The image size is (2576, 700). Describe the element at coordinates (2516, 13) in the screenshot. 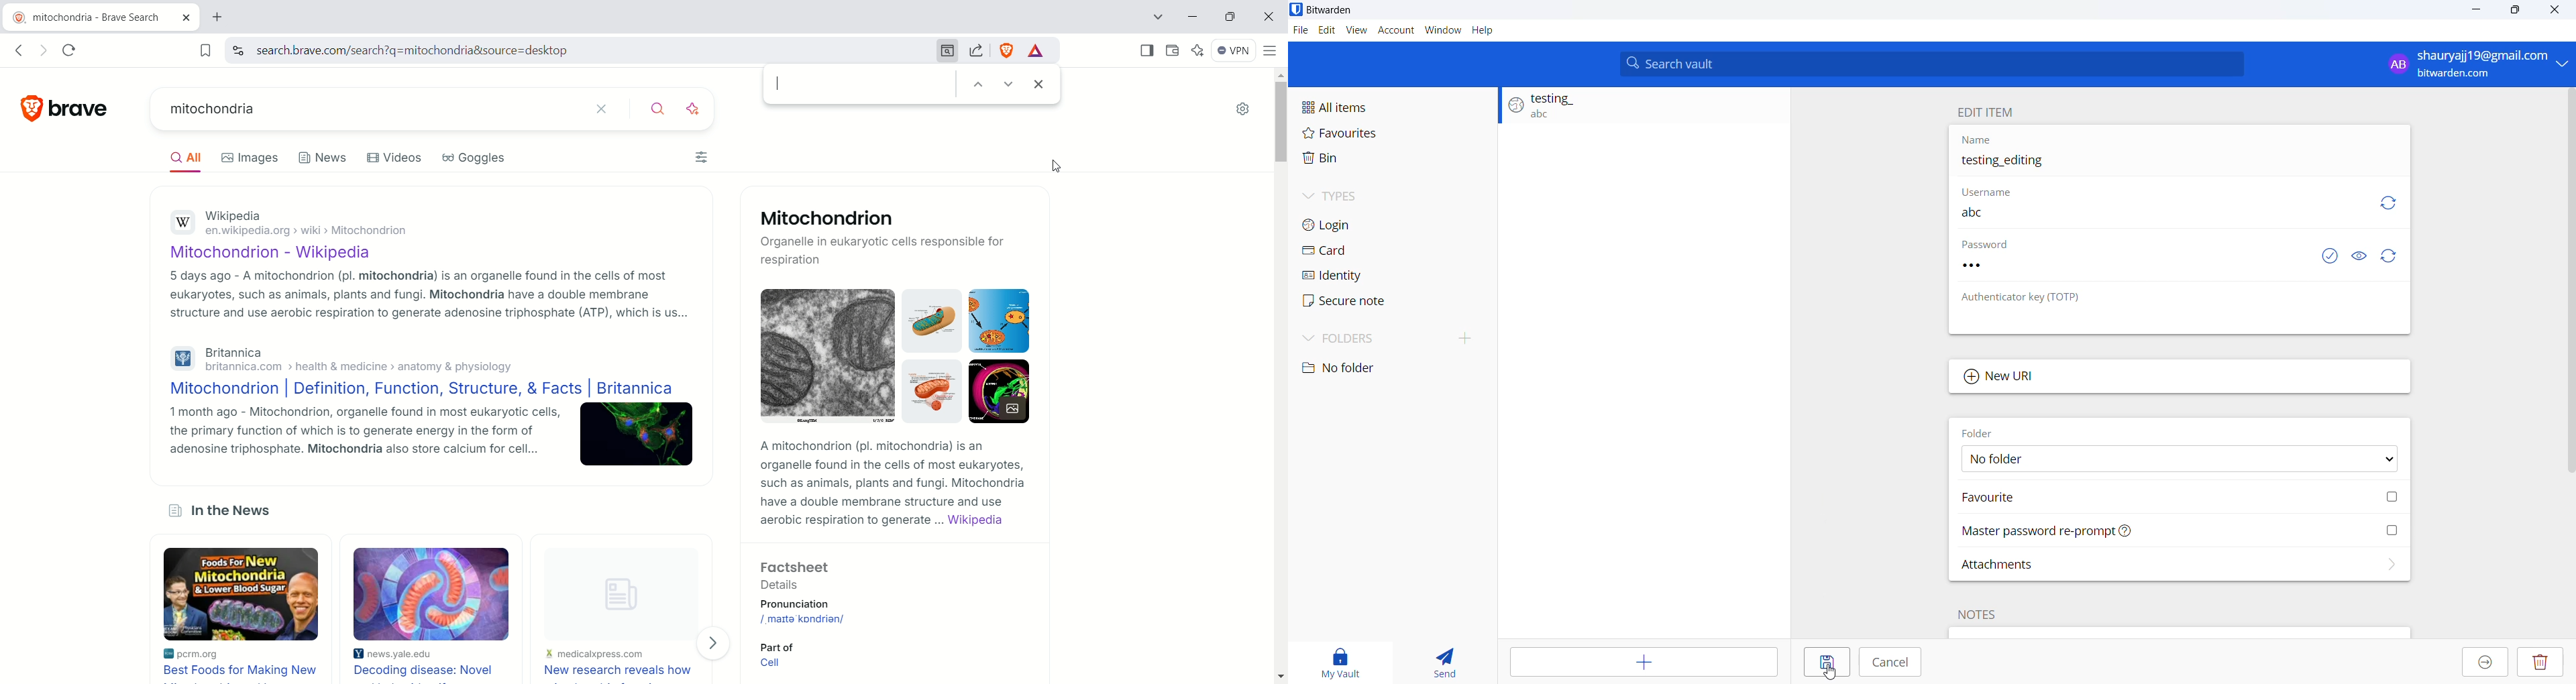

I see `maximise` at that location.